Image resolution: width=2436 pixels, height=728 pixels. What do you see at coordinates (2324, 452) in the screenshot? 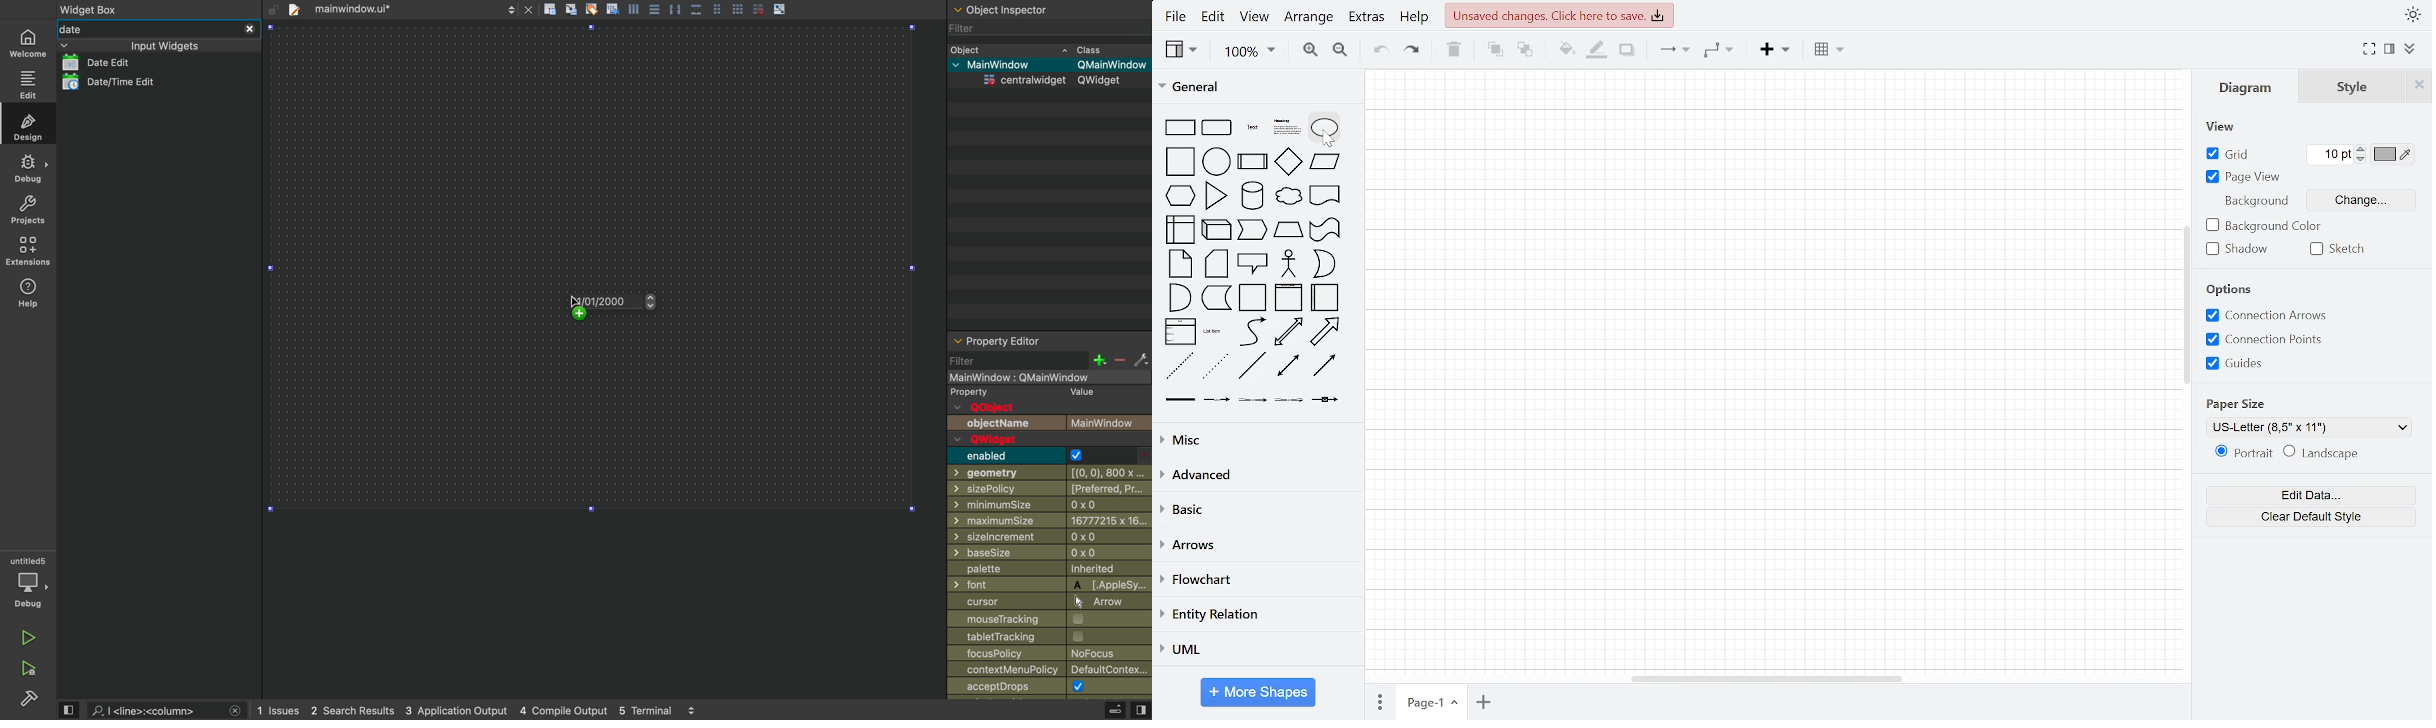
I see `lanndscape` at bounding box center [2324, 452].